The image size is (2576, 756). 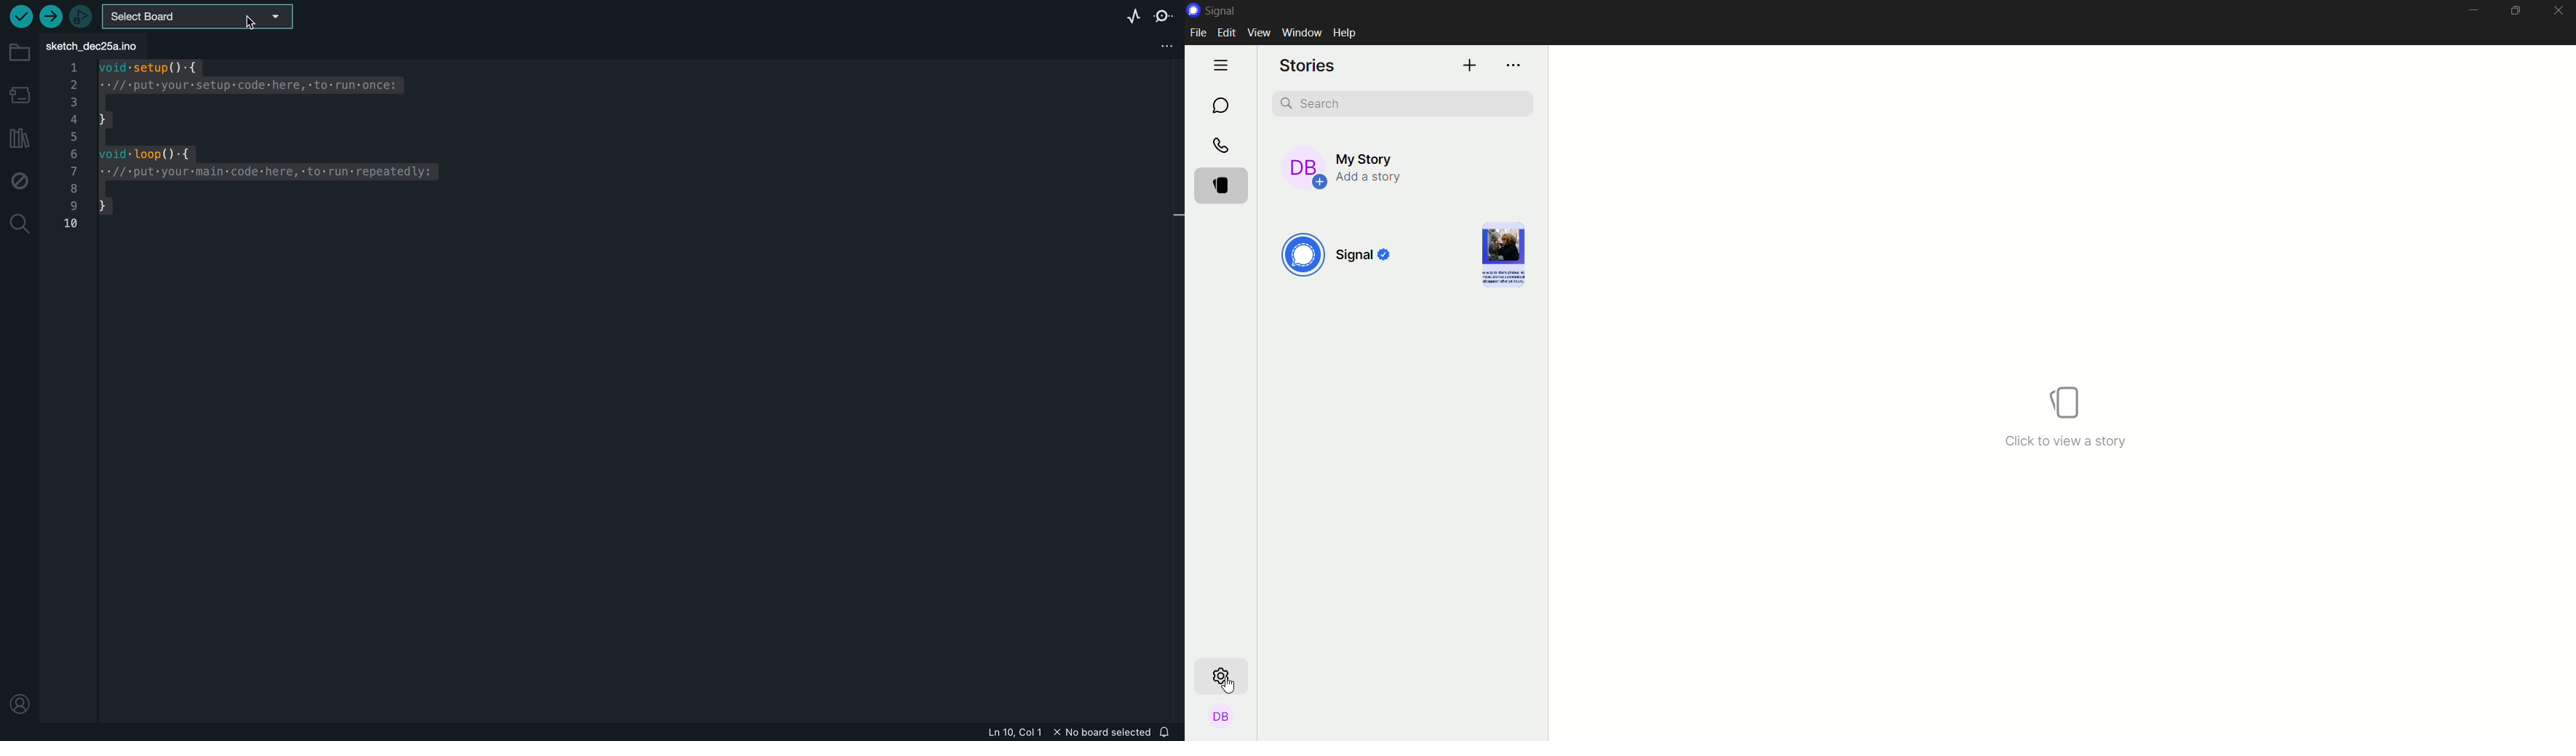 I want to click on file information, so click(x=1068, y=732).